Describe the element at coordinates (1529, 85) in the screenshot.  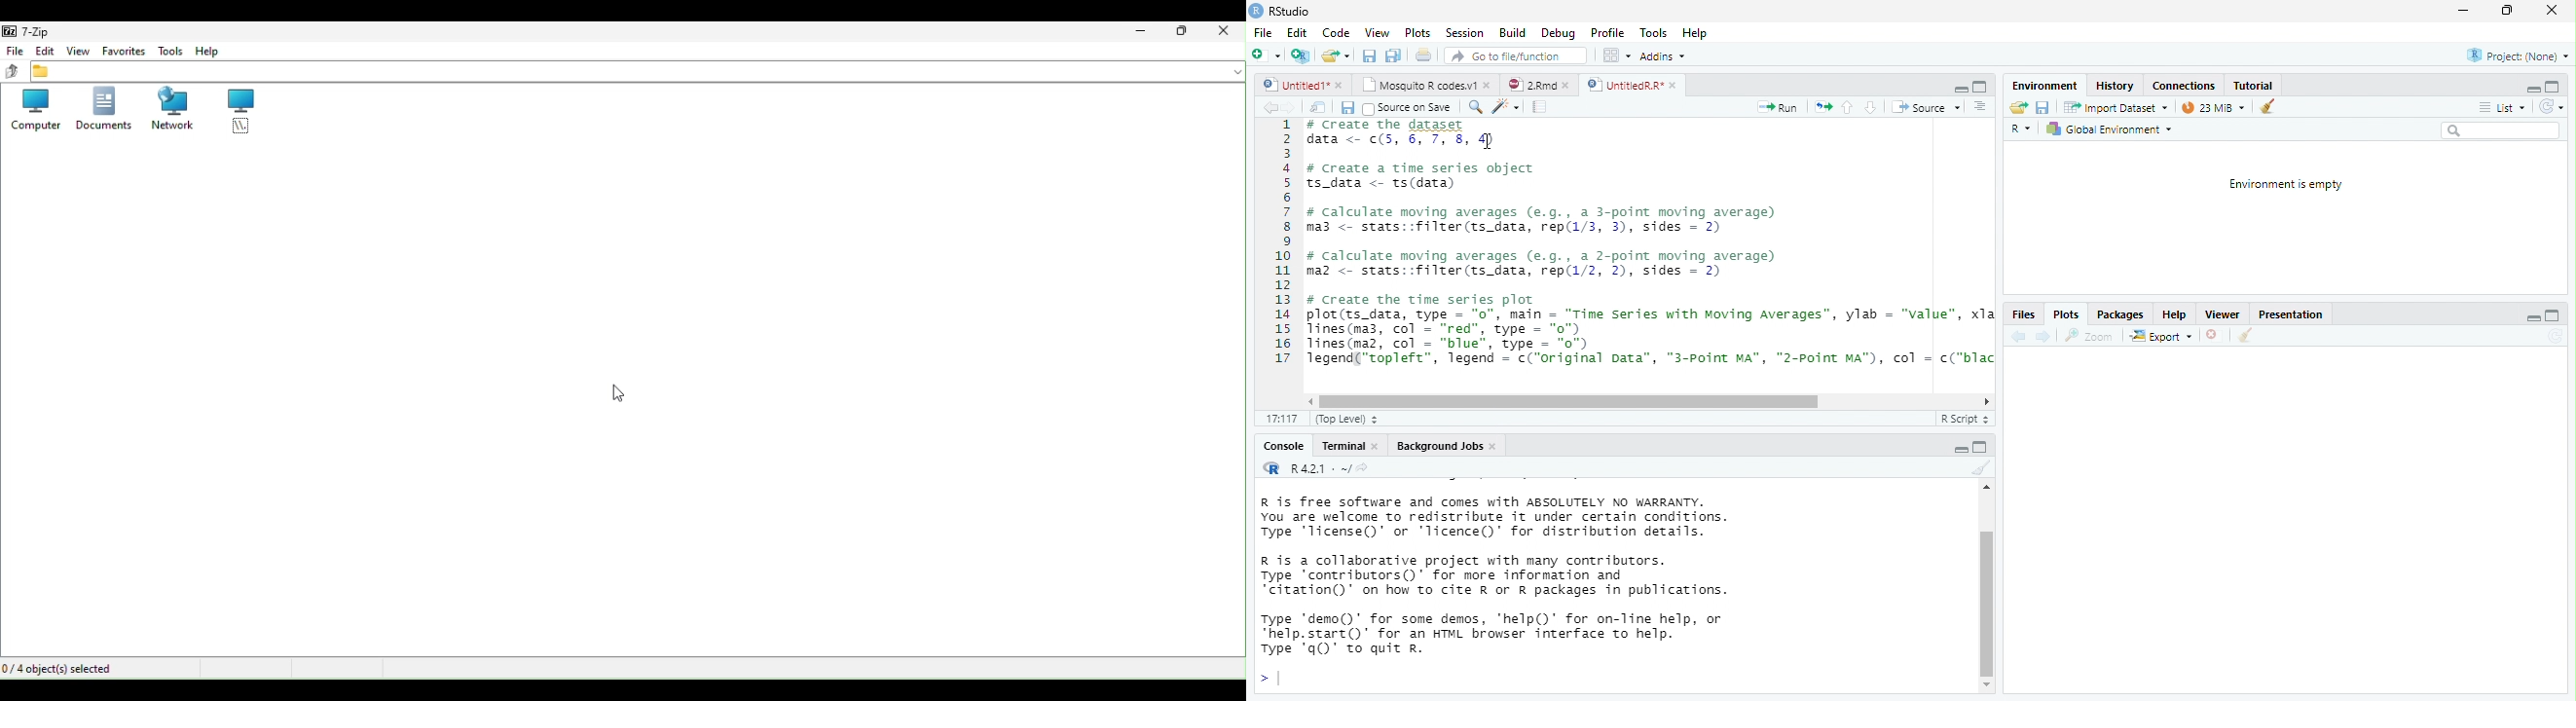
I see `2Rmd` at that location.